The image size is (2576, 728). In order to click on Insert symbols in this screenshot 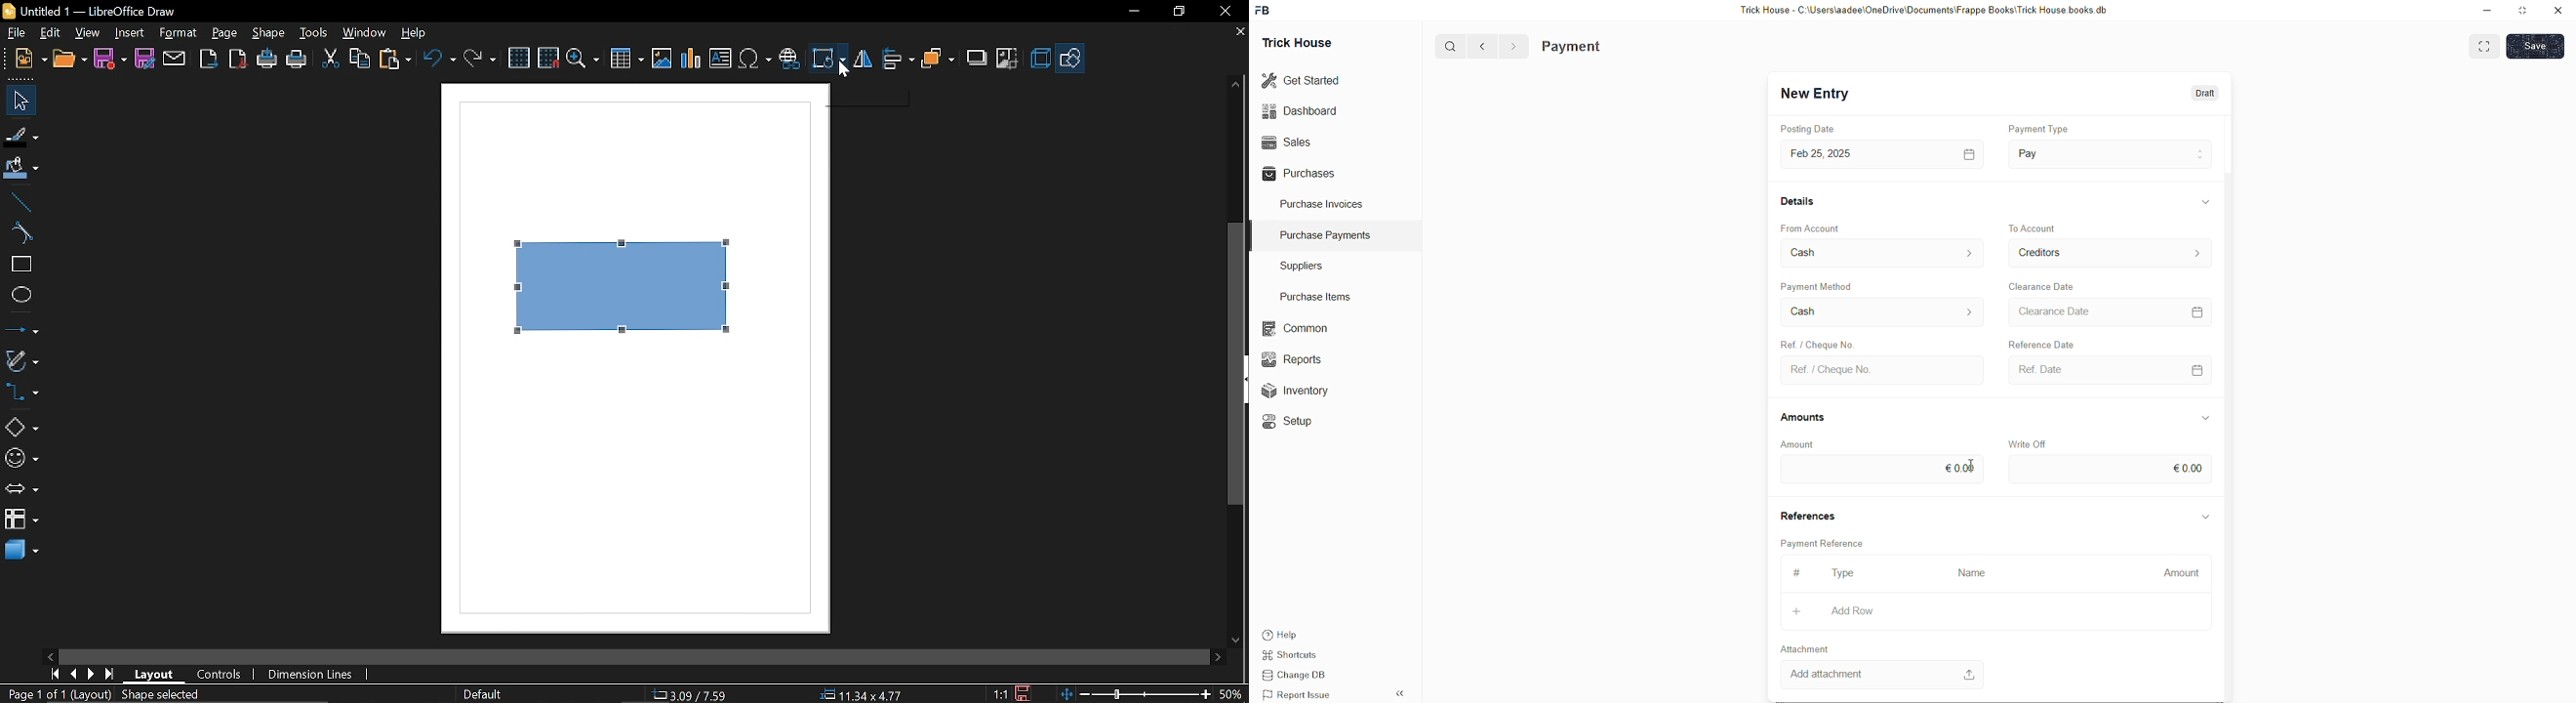, I will do `click(756, 60)`.